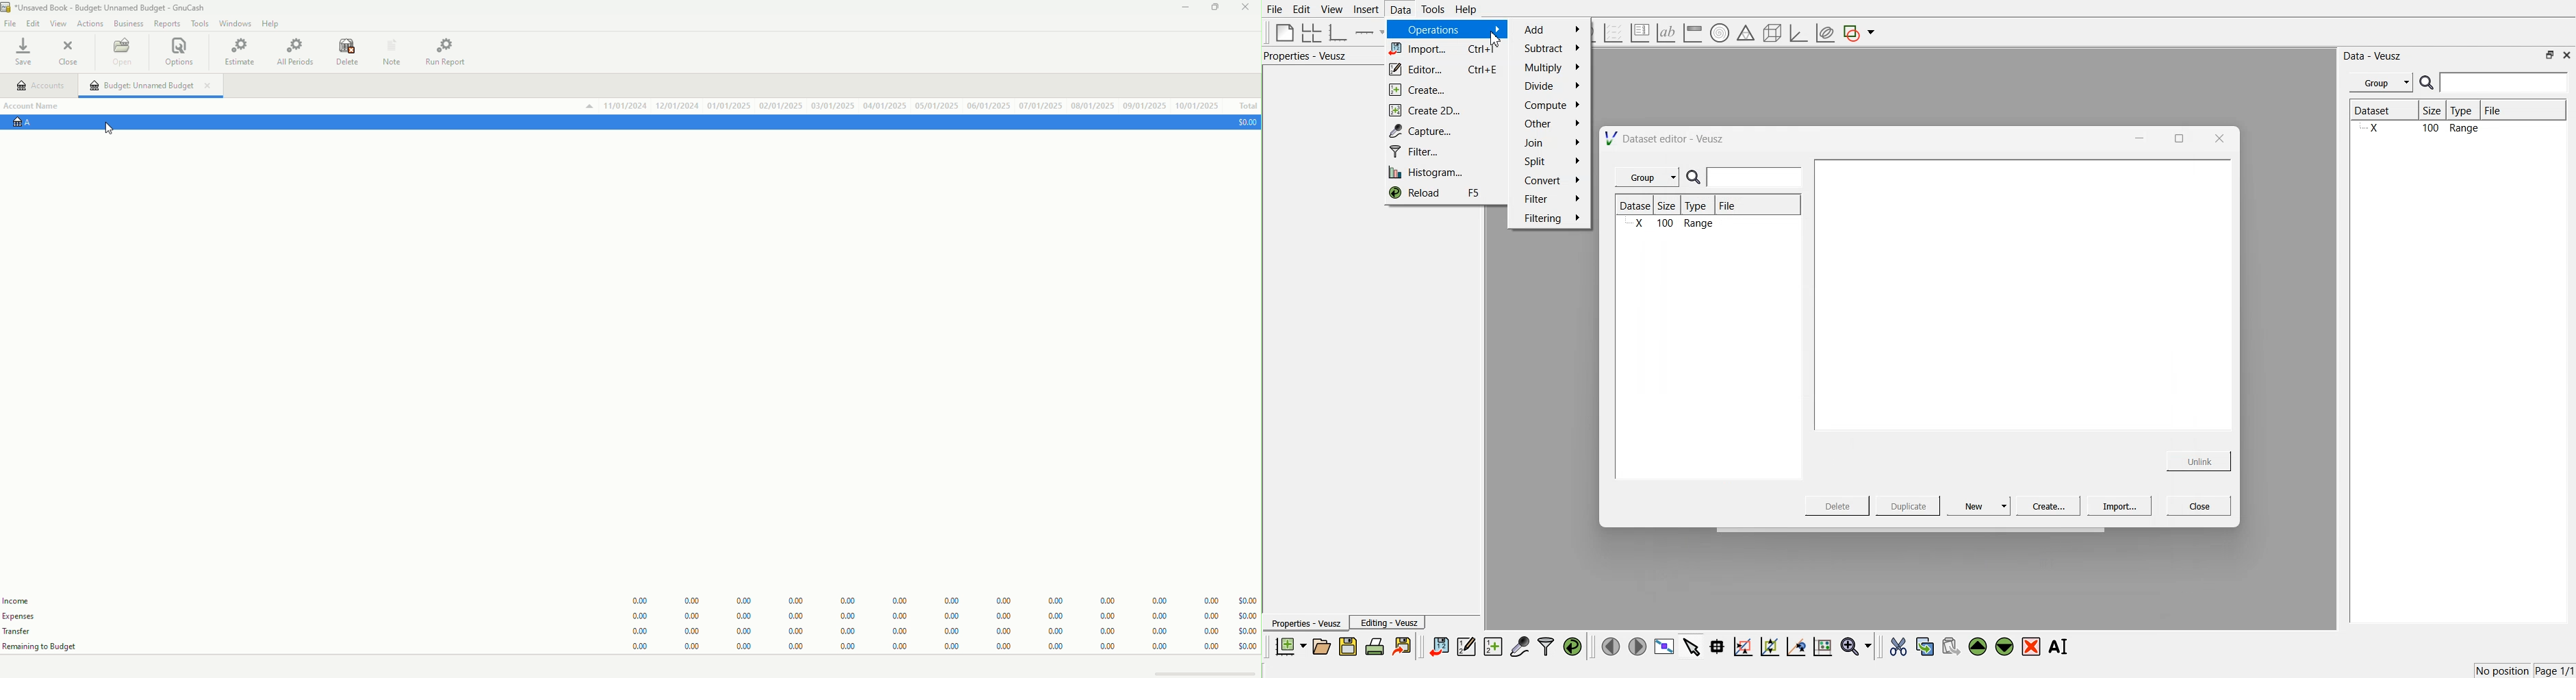  Describe the element at coordinates (41, 106) in the screenshot. I see `Account Name` at that location.